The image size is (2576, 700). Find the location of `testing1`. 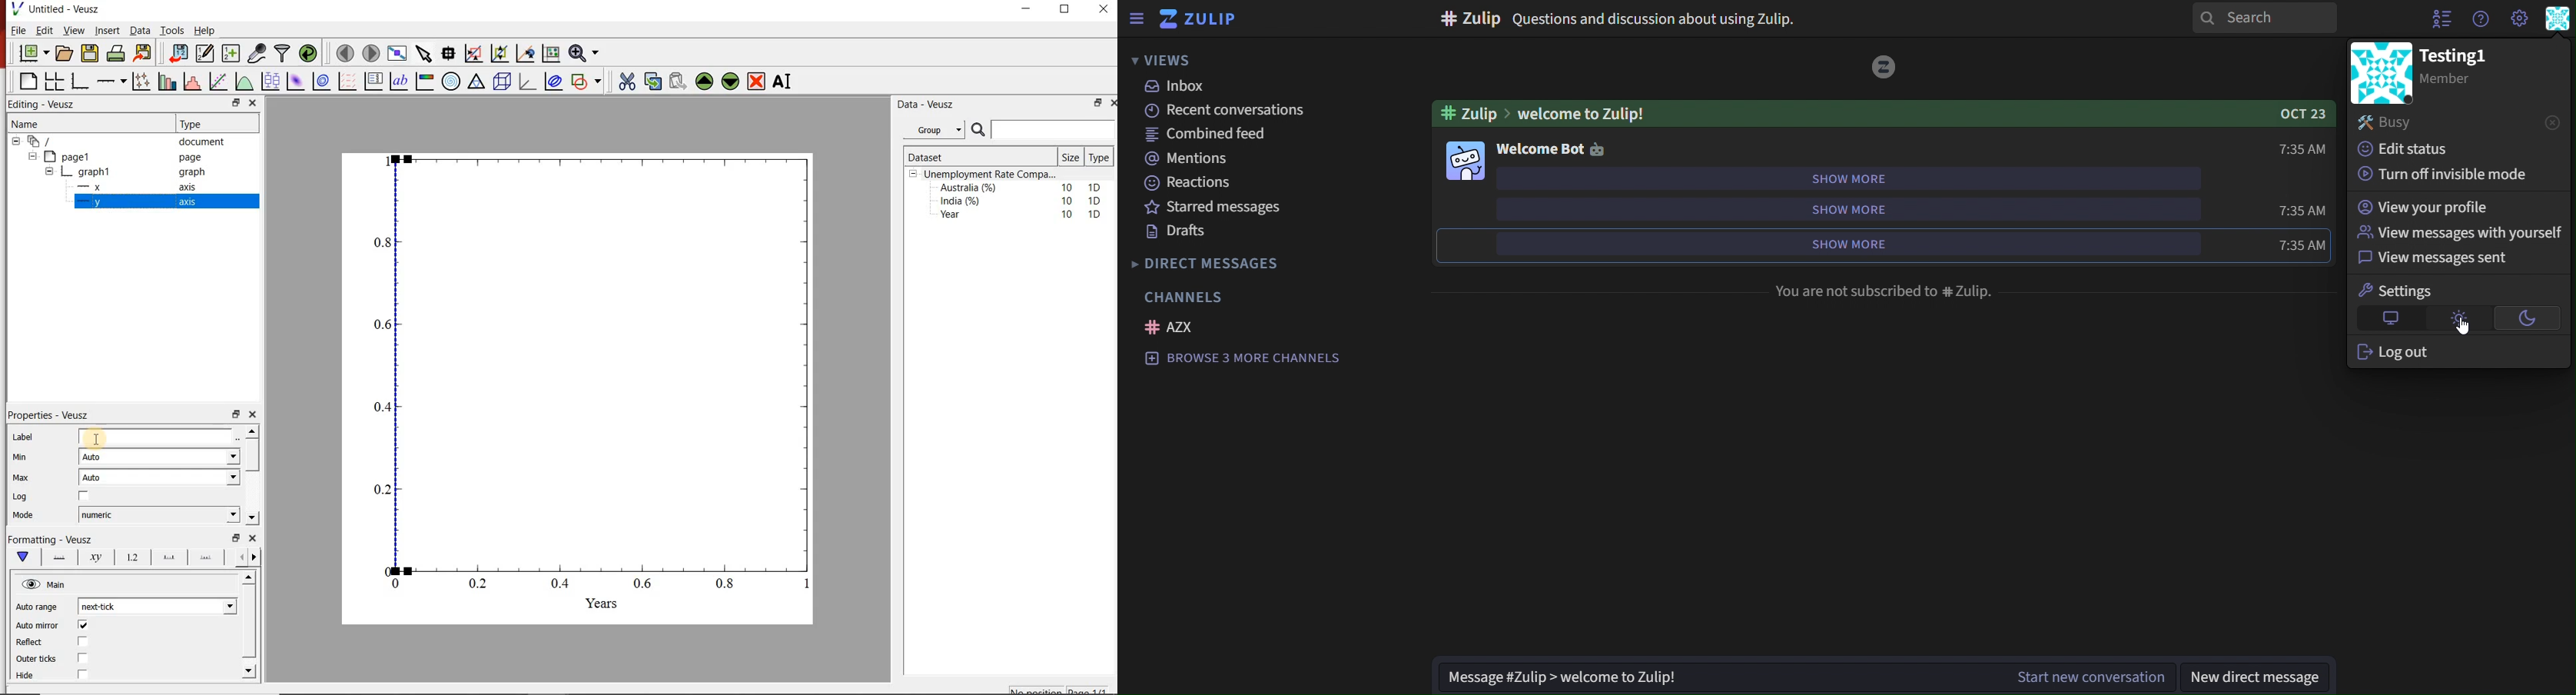

testing1 is located at coordinates (2457, 66).